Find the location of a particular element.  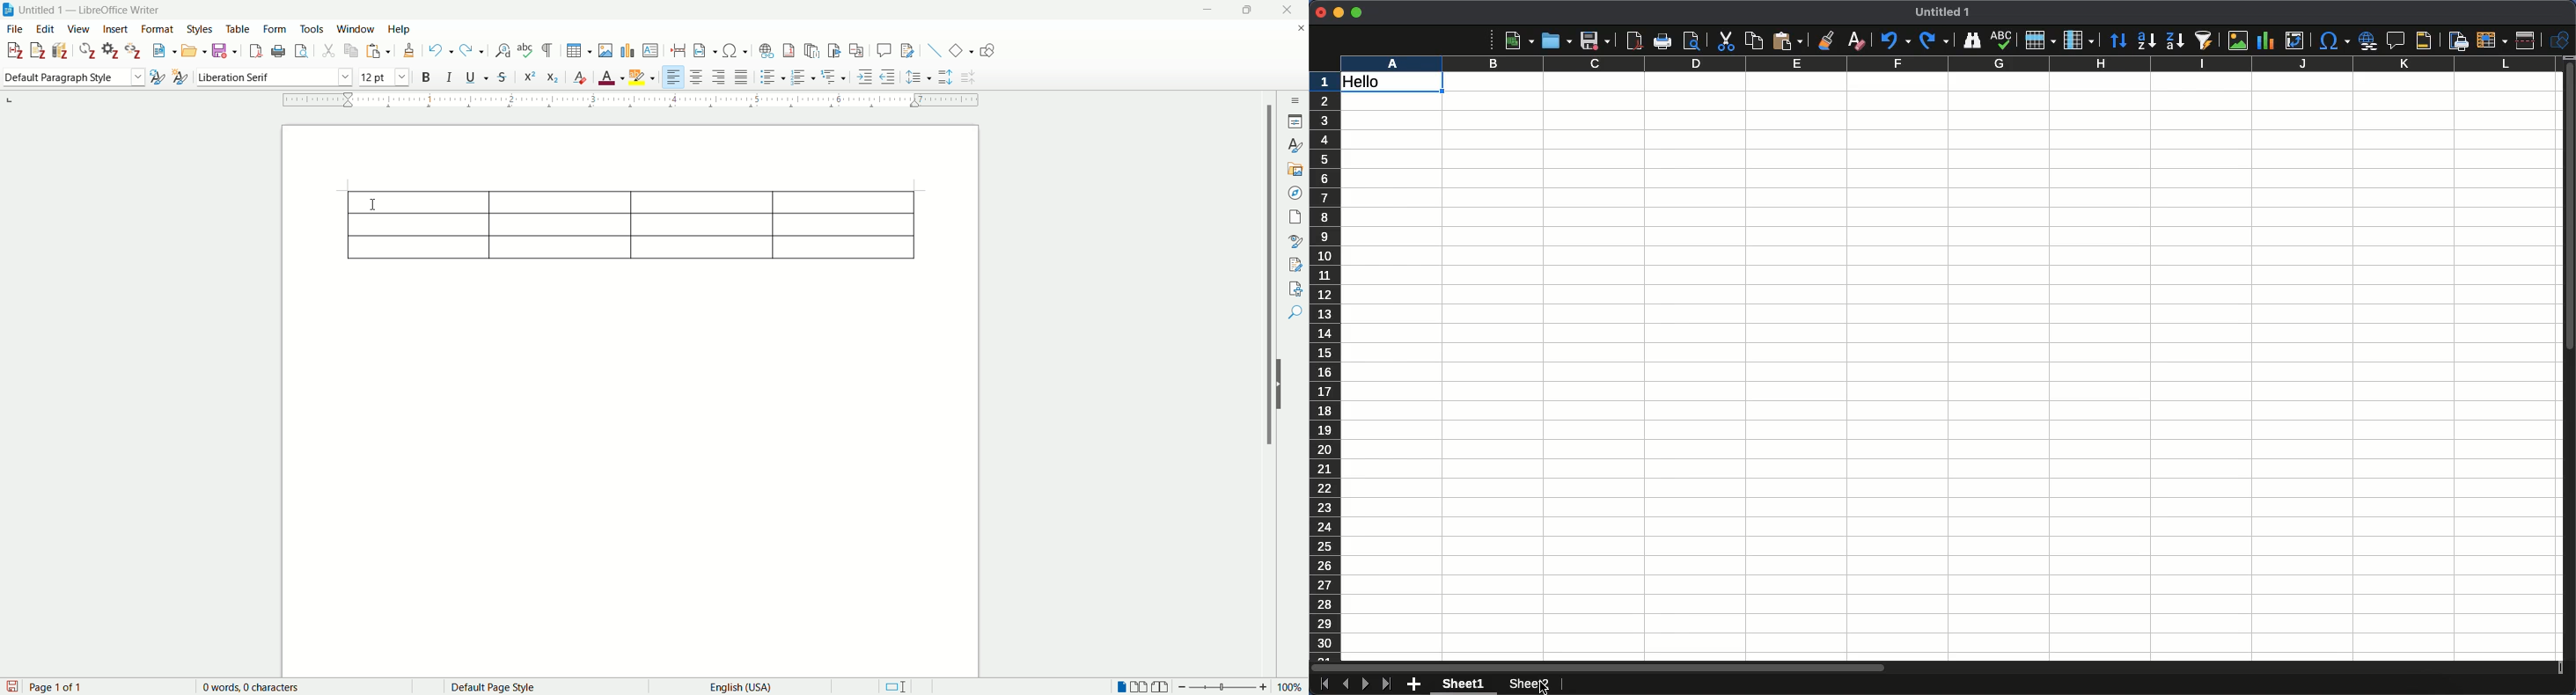

font name is located at coordinates (271, 77).